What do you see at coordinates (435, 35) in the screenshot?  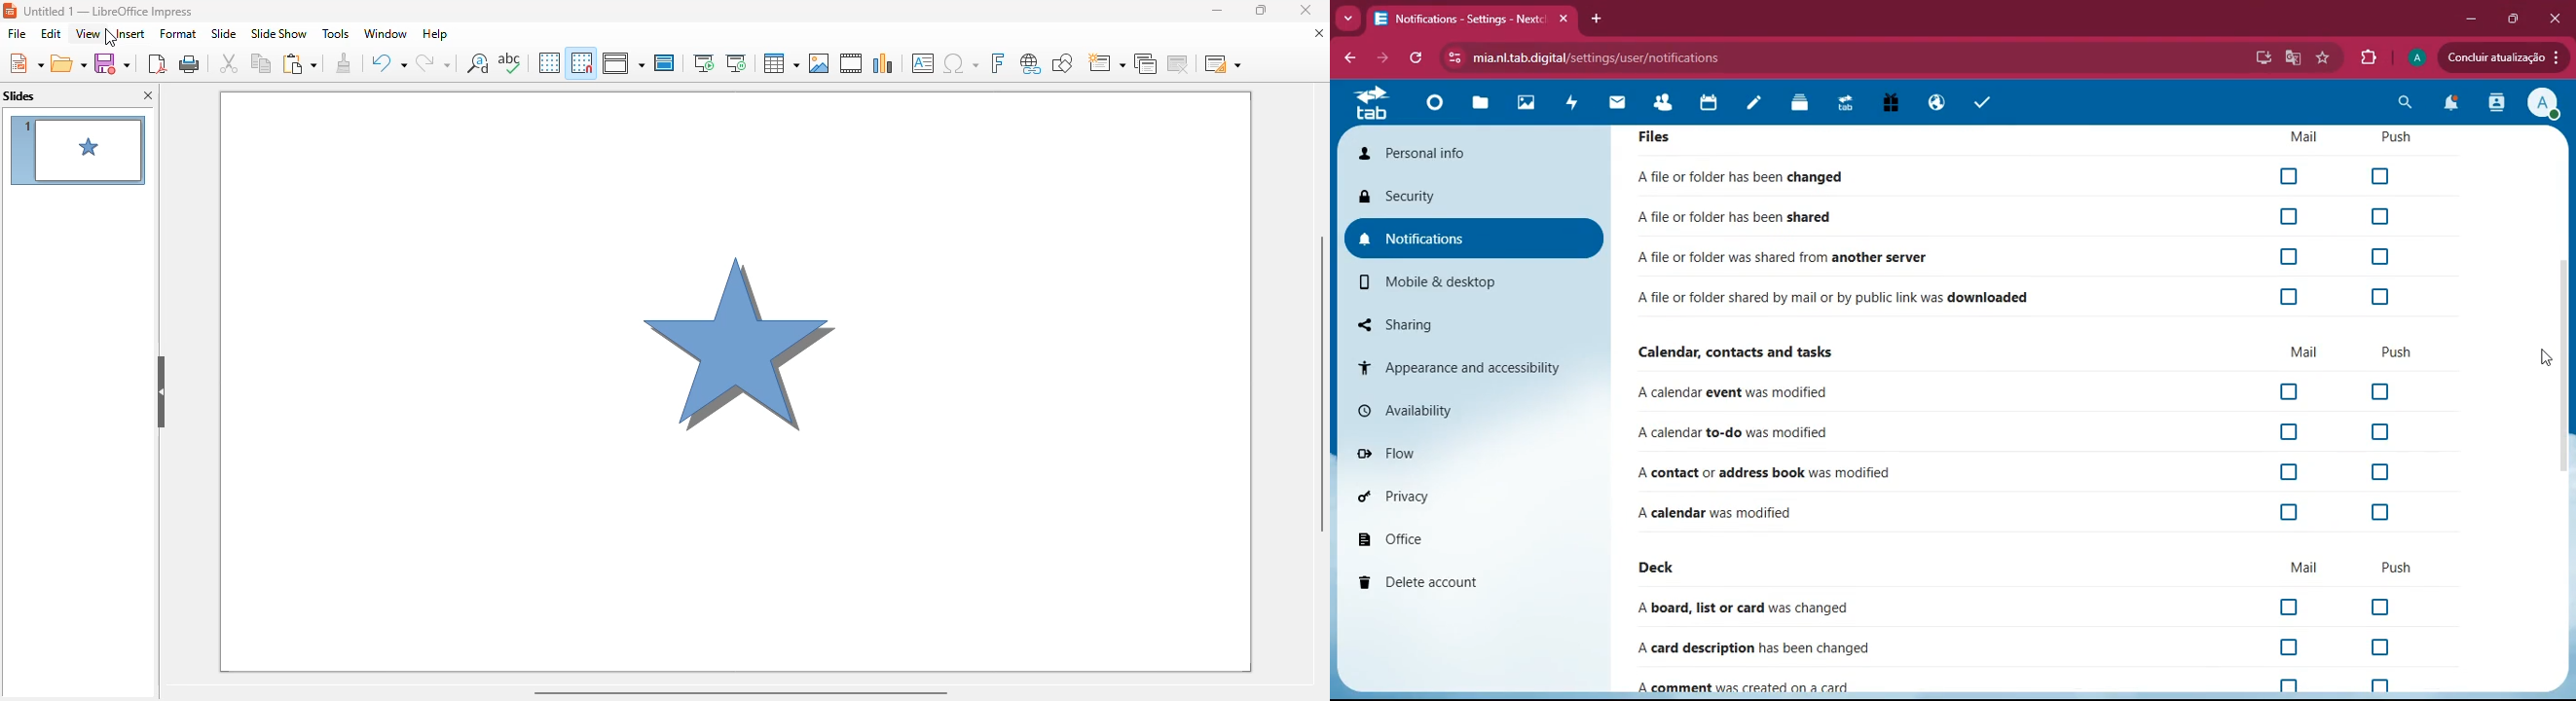 I see `help` at bounding box center [435, 35].